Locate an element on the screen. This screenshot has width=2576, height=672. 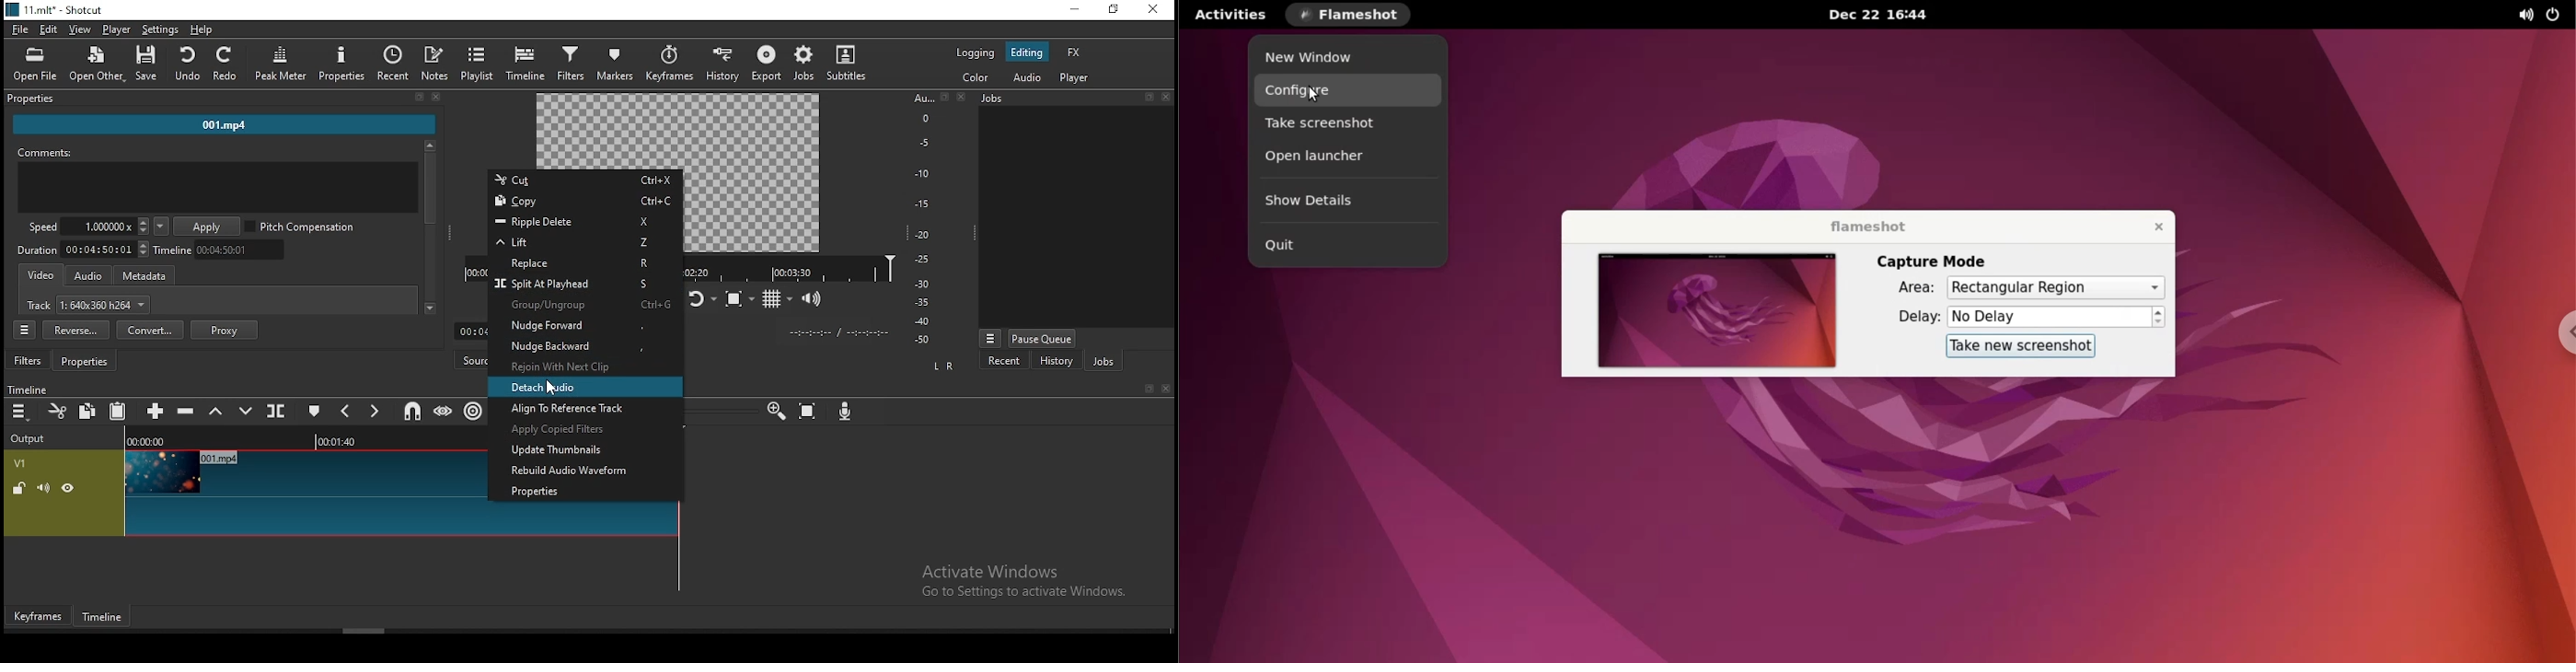
zoom timeline to fit is located at coordinates (809, 409).